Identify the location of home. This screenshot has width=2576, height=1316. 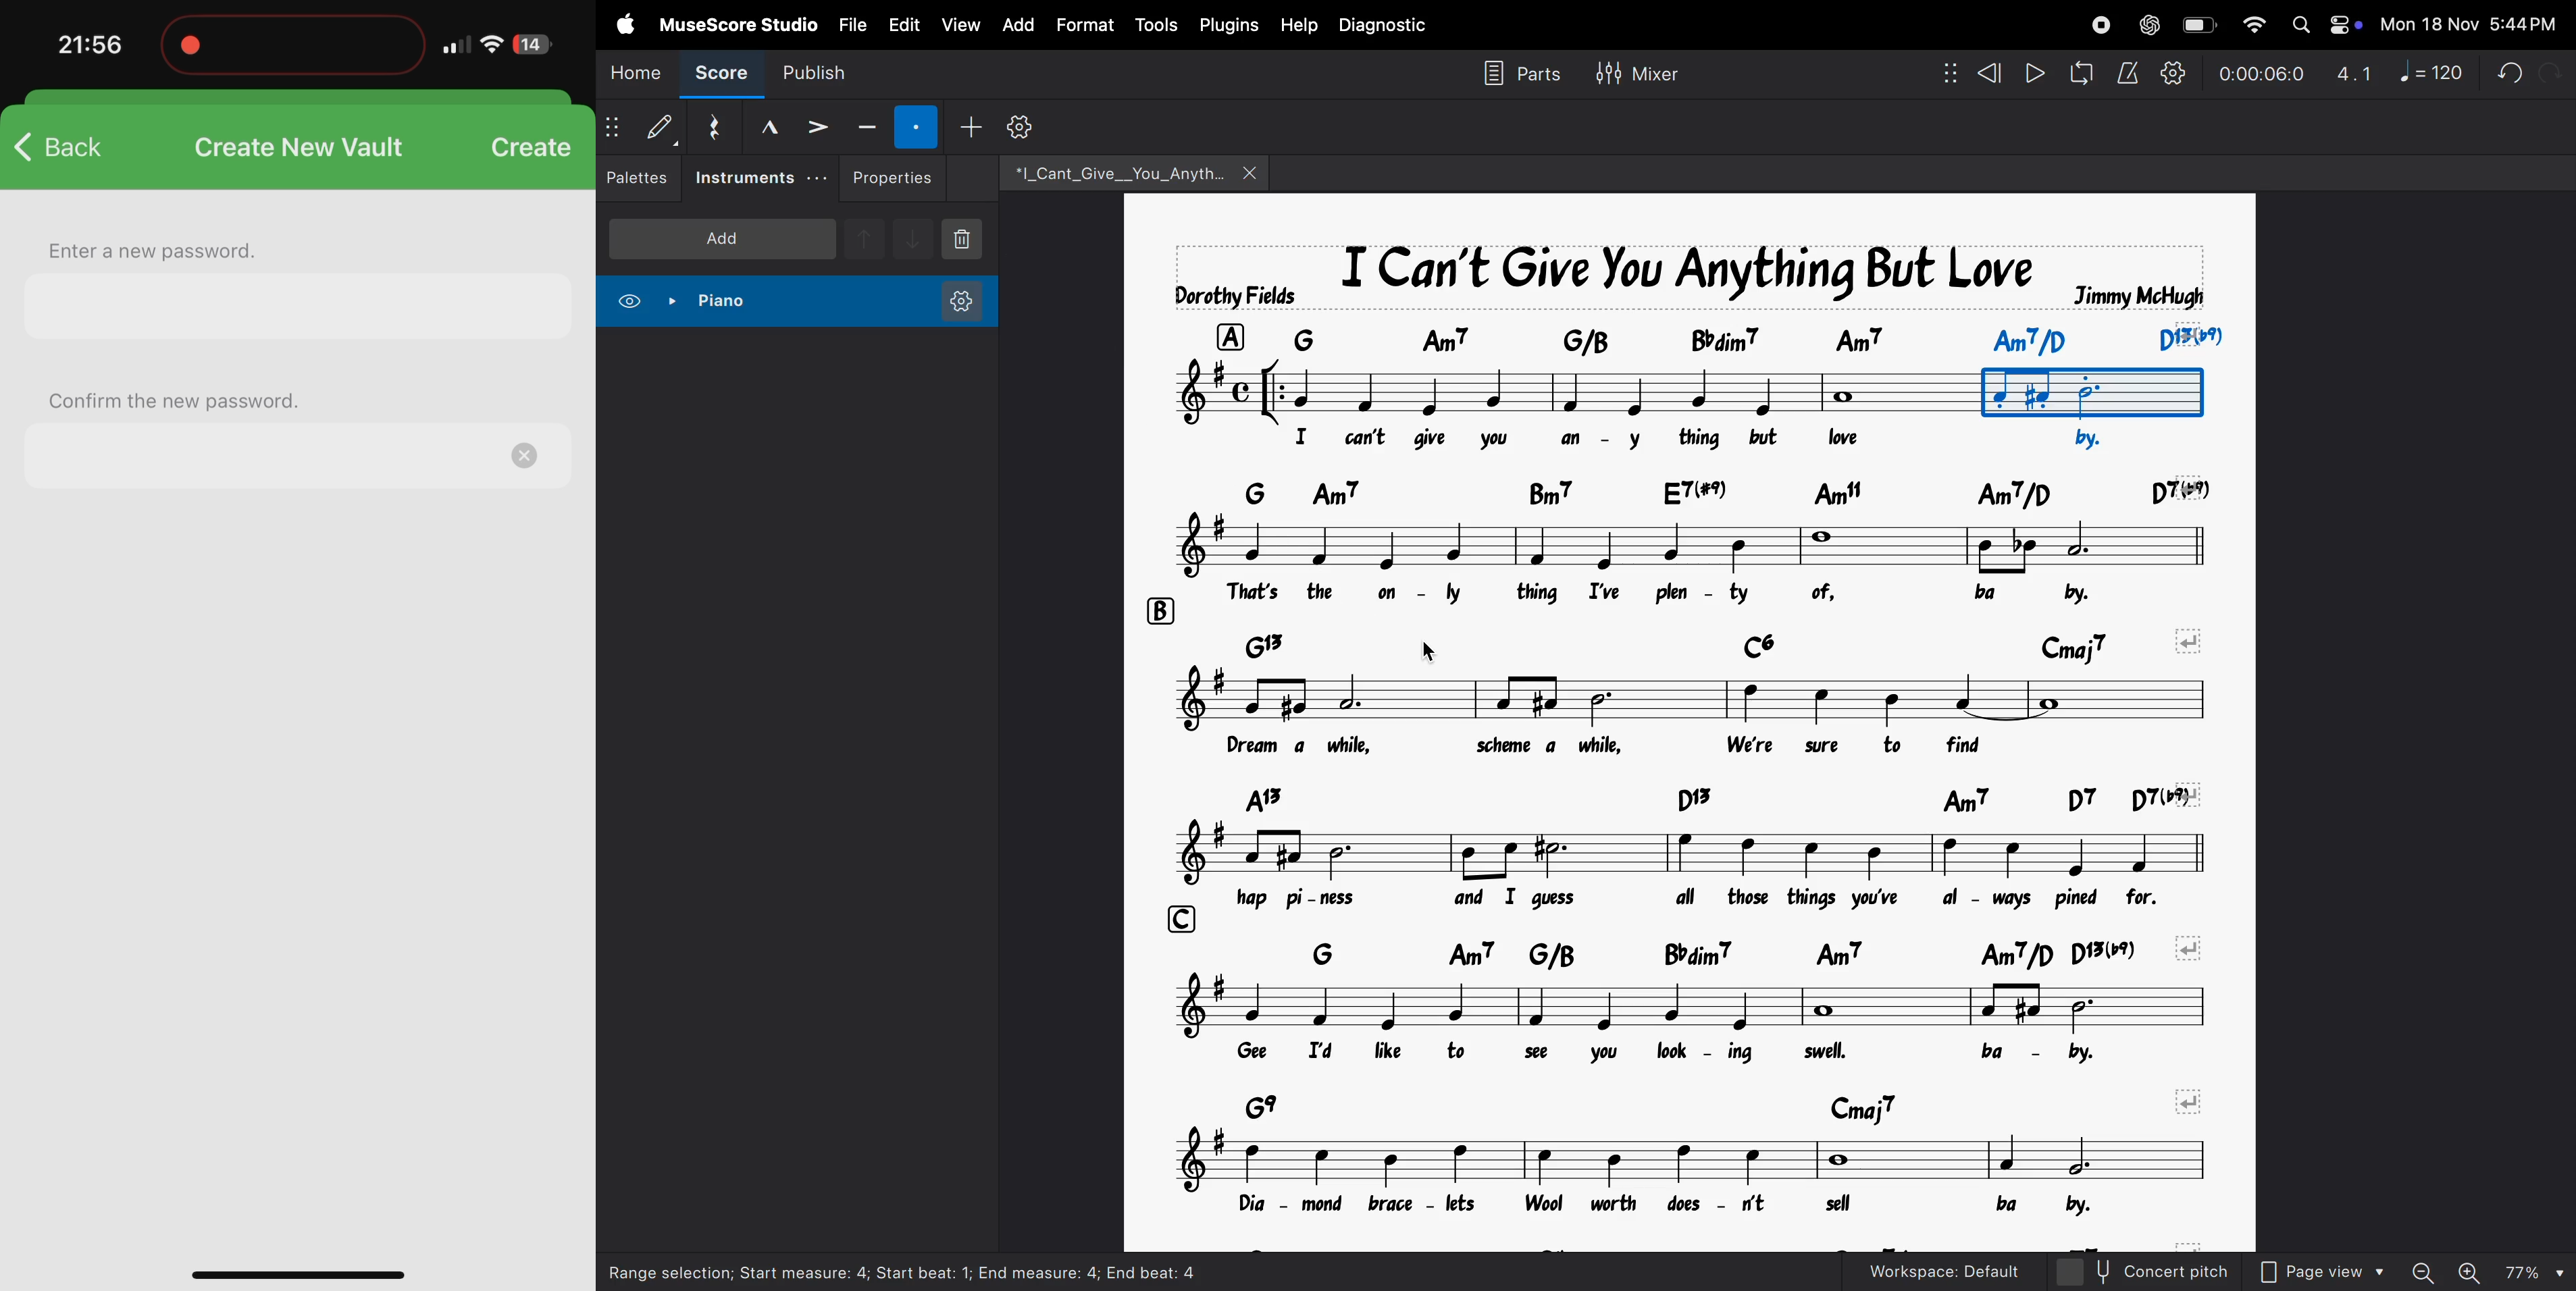
(632, 76).